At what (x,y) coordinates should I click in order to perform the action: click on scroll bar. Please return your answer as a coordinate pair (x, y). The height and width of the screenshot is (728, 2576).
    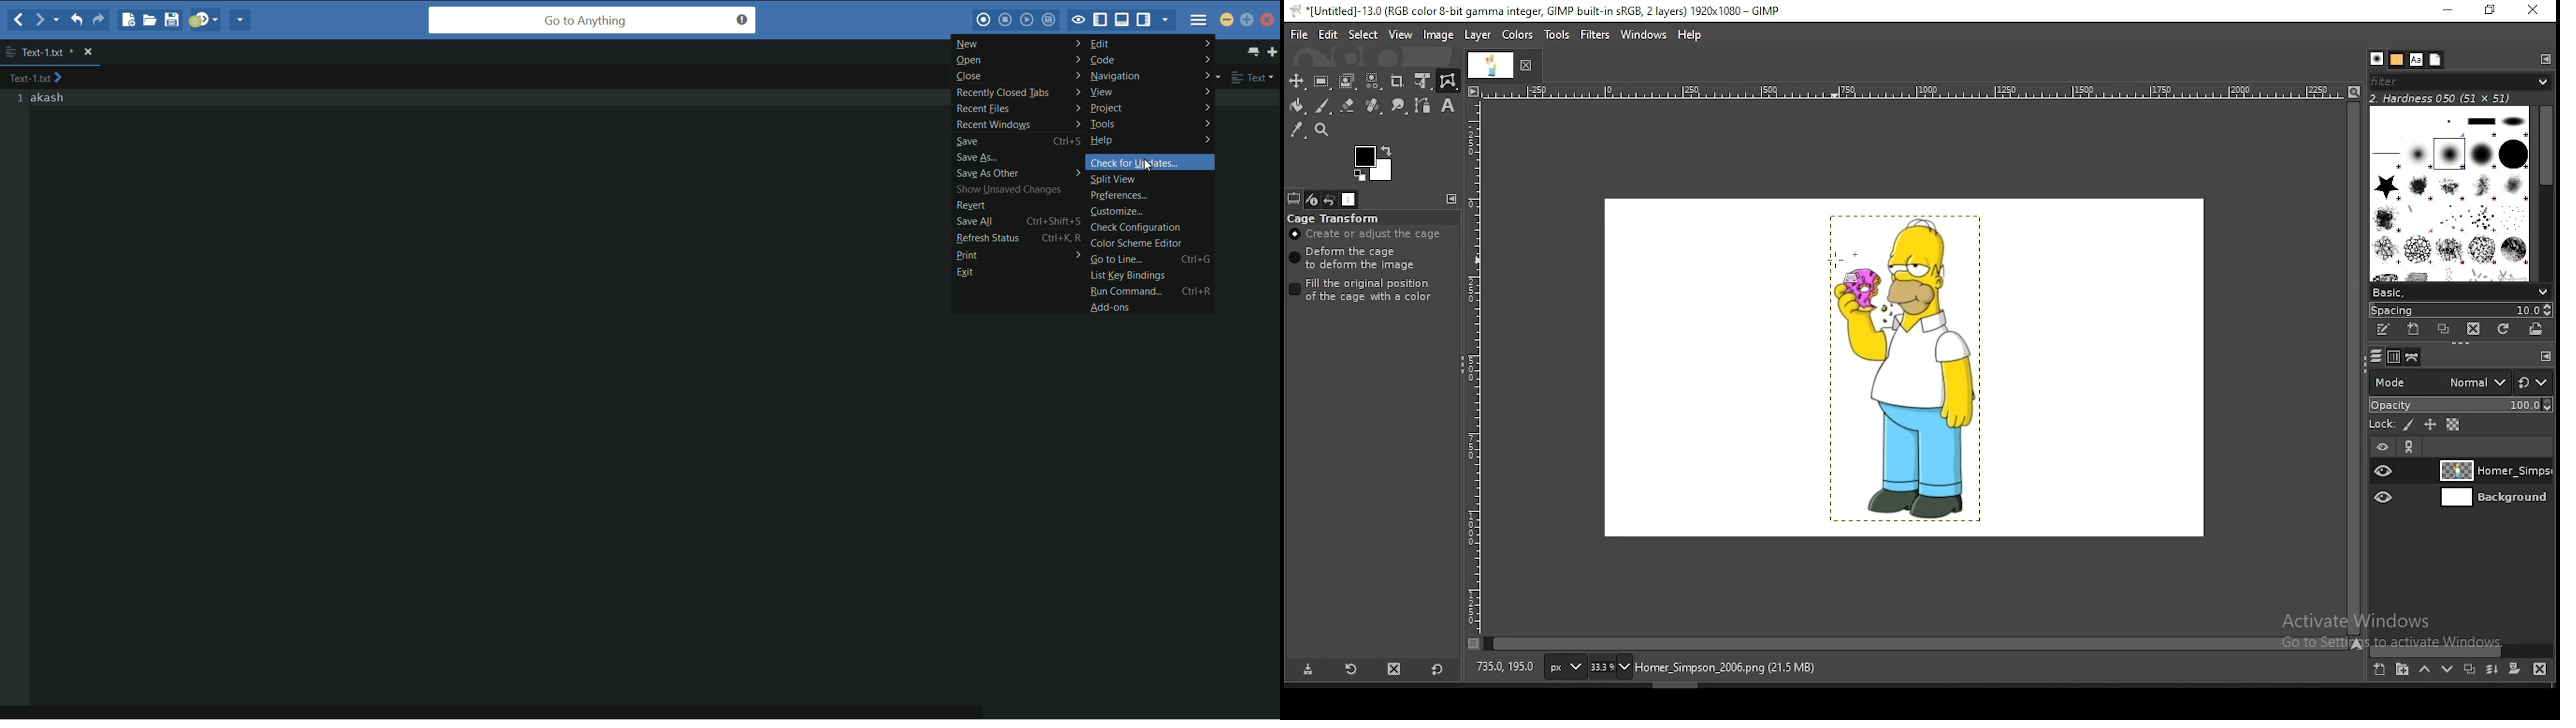
    Looking at the image, I should click on (1916, 642).